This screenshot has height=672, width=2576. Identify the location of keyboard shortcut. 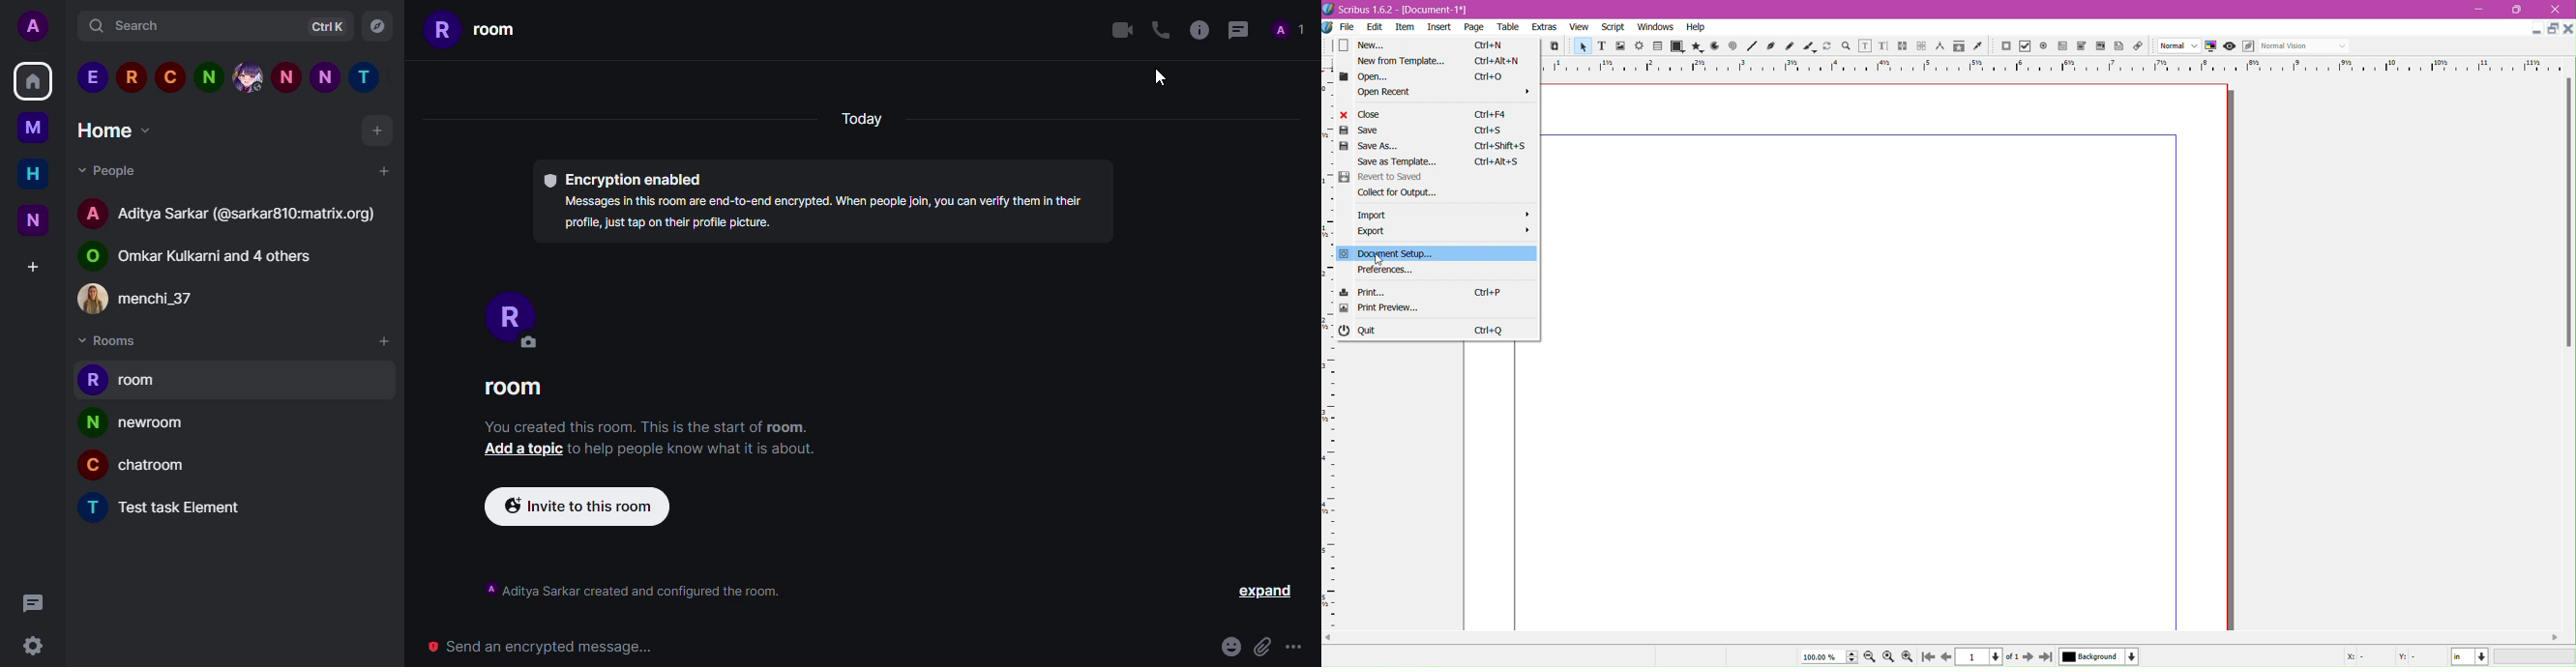
(1489, 46).